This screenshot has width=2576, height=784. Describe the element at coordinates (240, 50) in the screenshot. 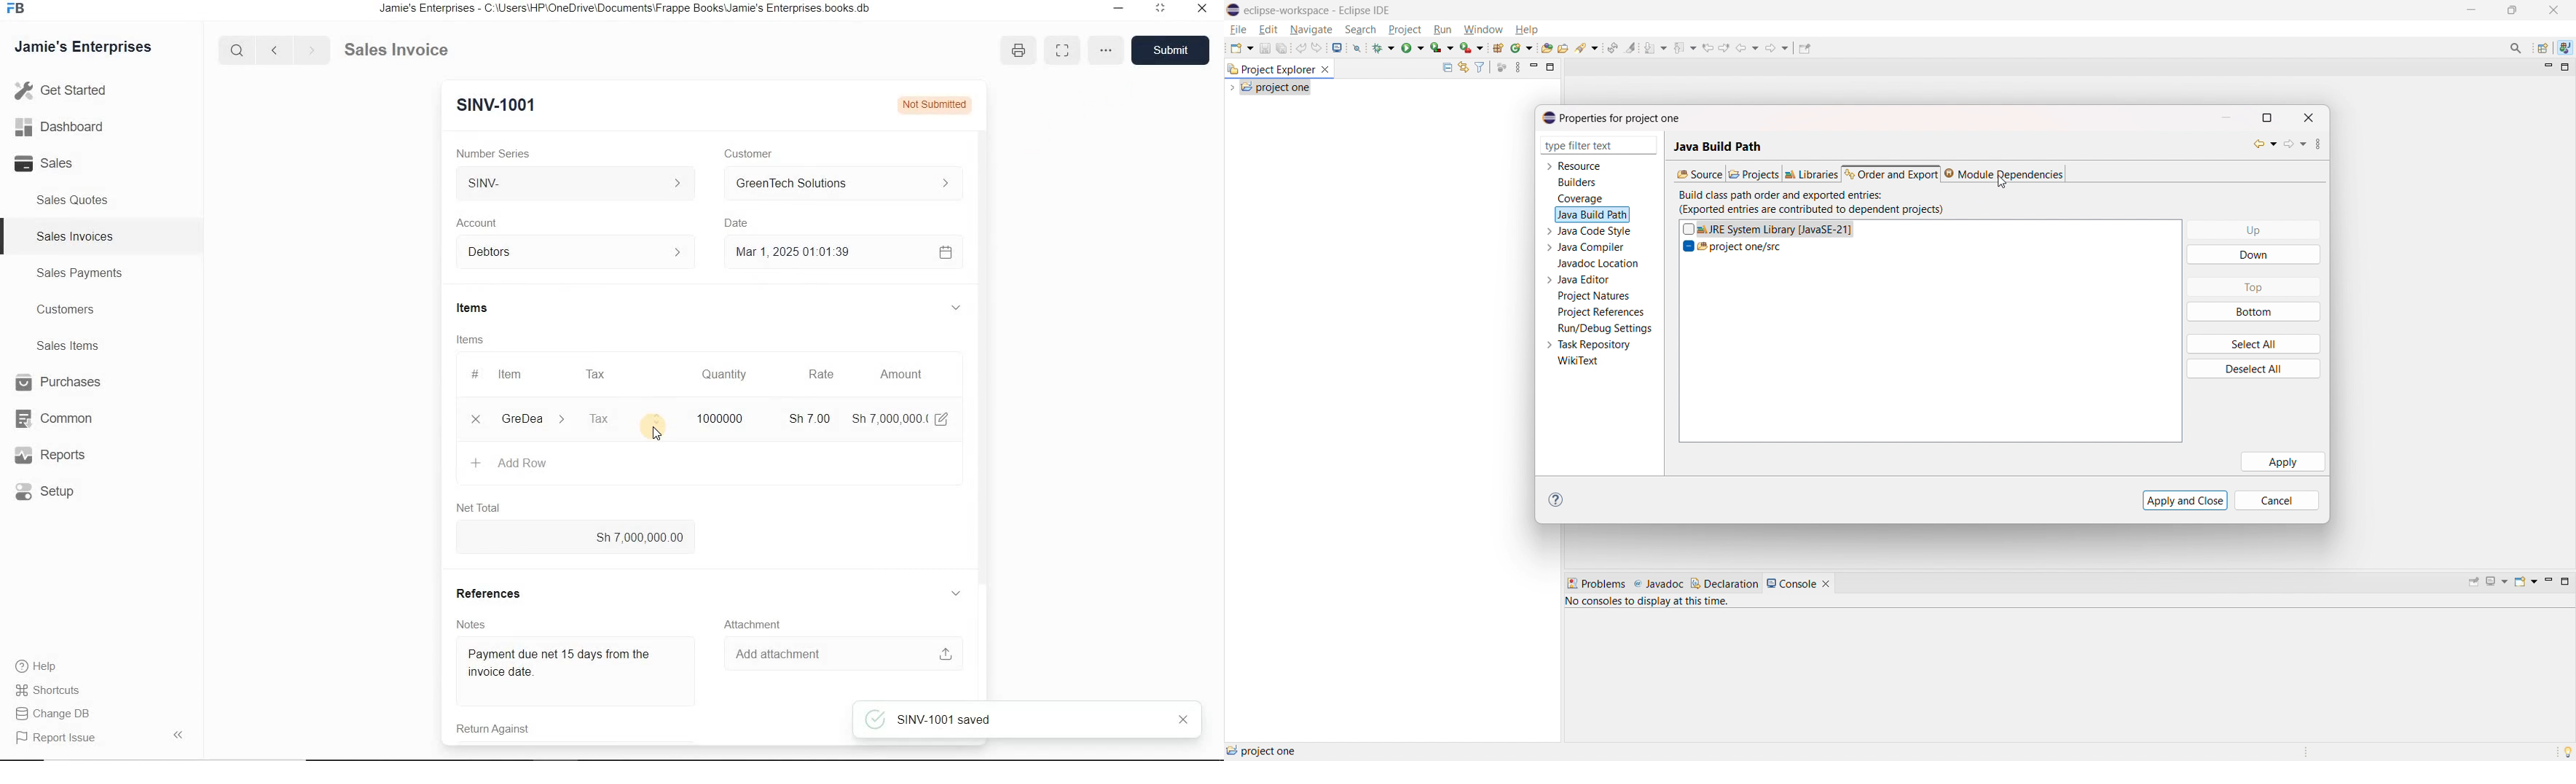

I see `search` at that location.